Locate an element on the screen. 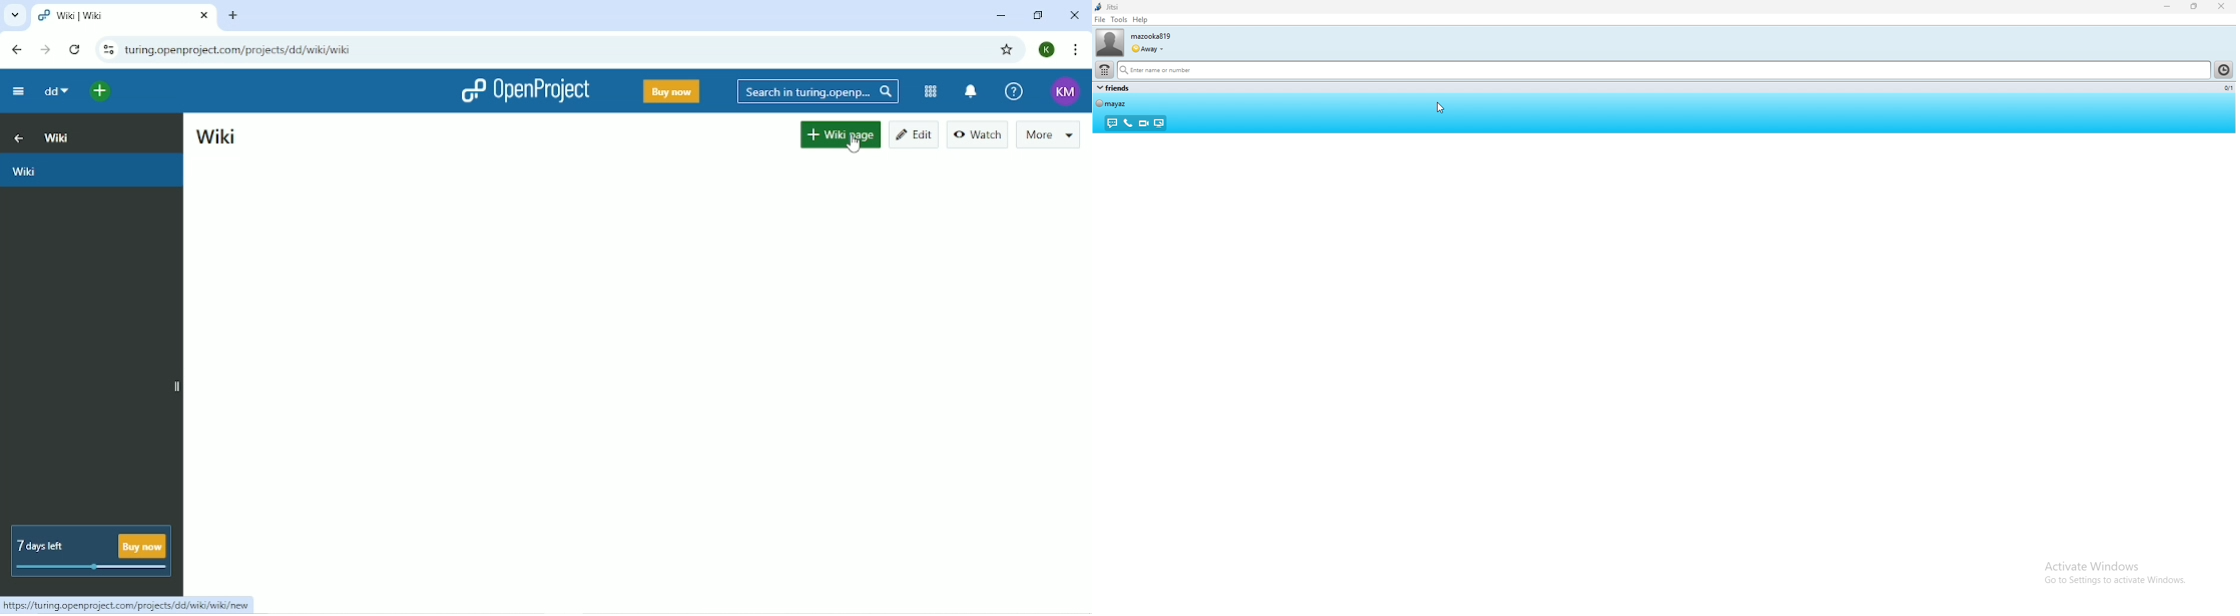  Buy now is located at coordinates (673, 92).